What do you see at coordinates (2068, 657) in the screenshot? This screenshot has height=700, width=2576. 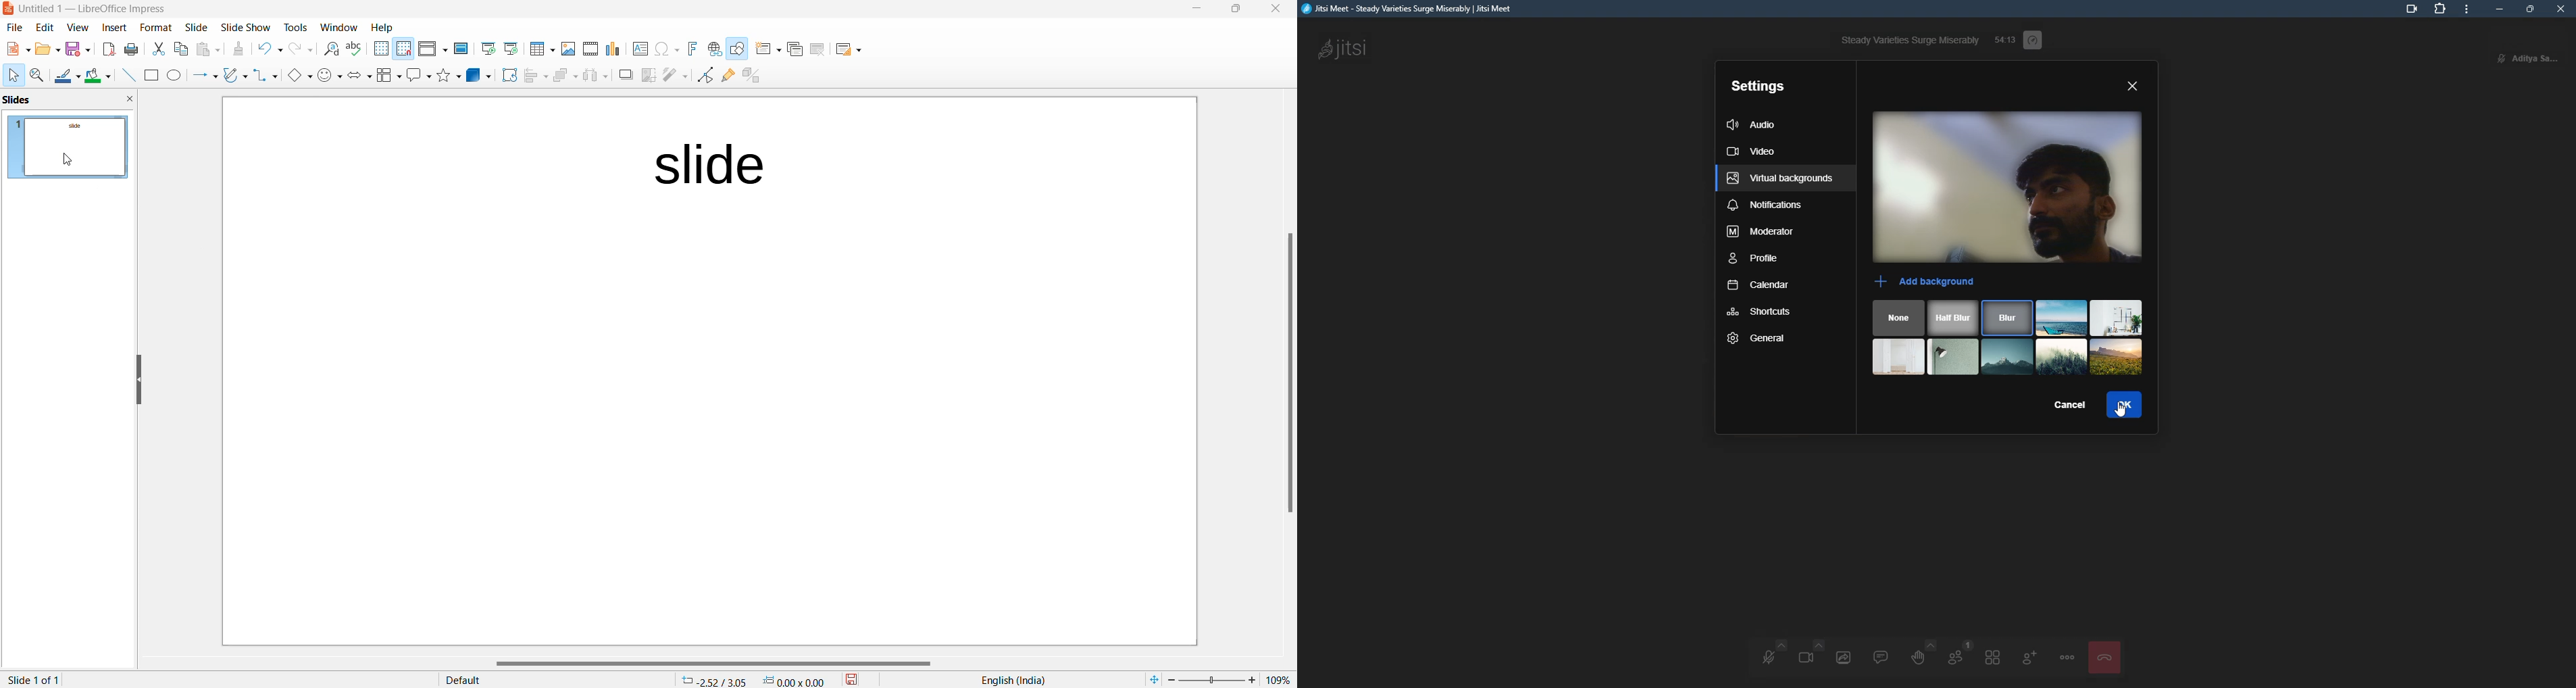 I see `more actions` at bounding box center [2068, 657].